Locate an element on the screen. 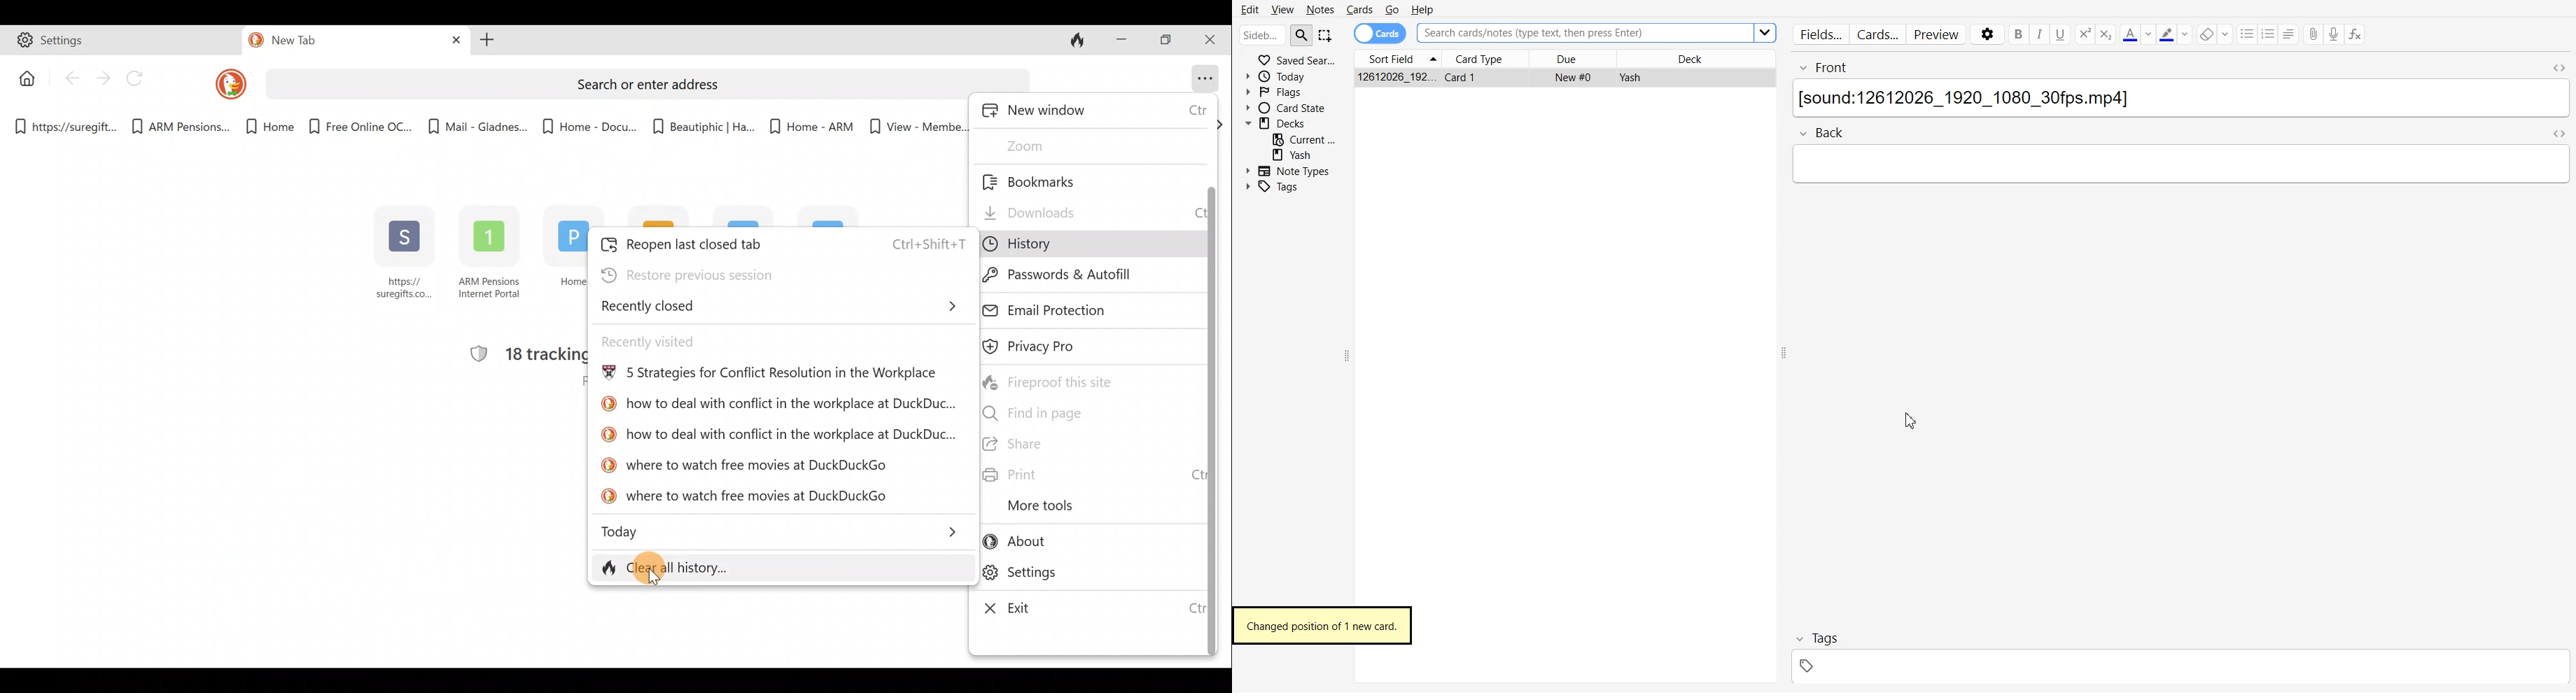 The width and height of the screenshot is (2576, 700). Equations is located at coordinates (2356, 35).